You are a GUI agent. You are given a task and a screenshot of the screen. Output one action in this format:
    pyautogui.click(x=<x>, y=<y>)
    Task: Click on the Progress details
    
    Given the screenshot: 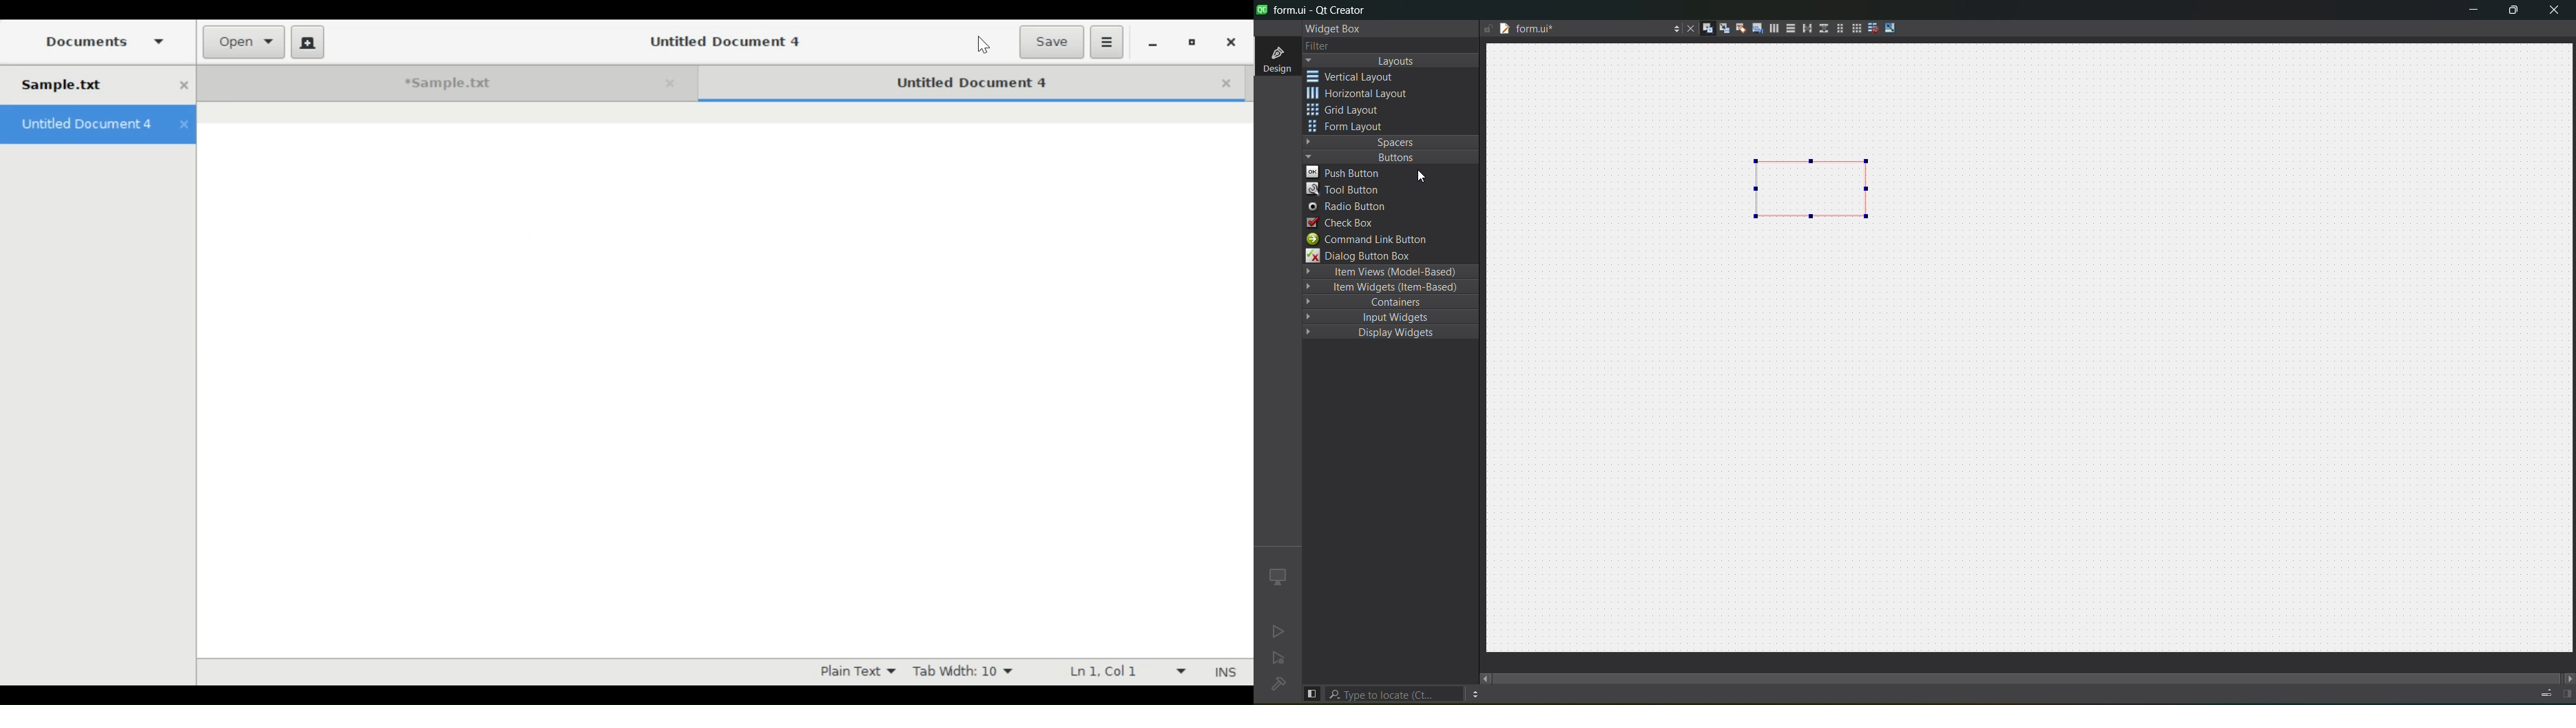 What is the action you would take?
    pyautogui.click(x=2539, y=691)
    